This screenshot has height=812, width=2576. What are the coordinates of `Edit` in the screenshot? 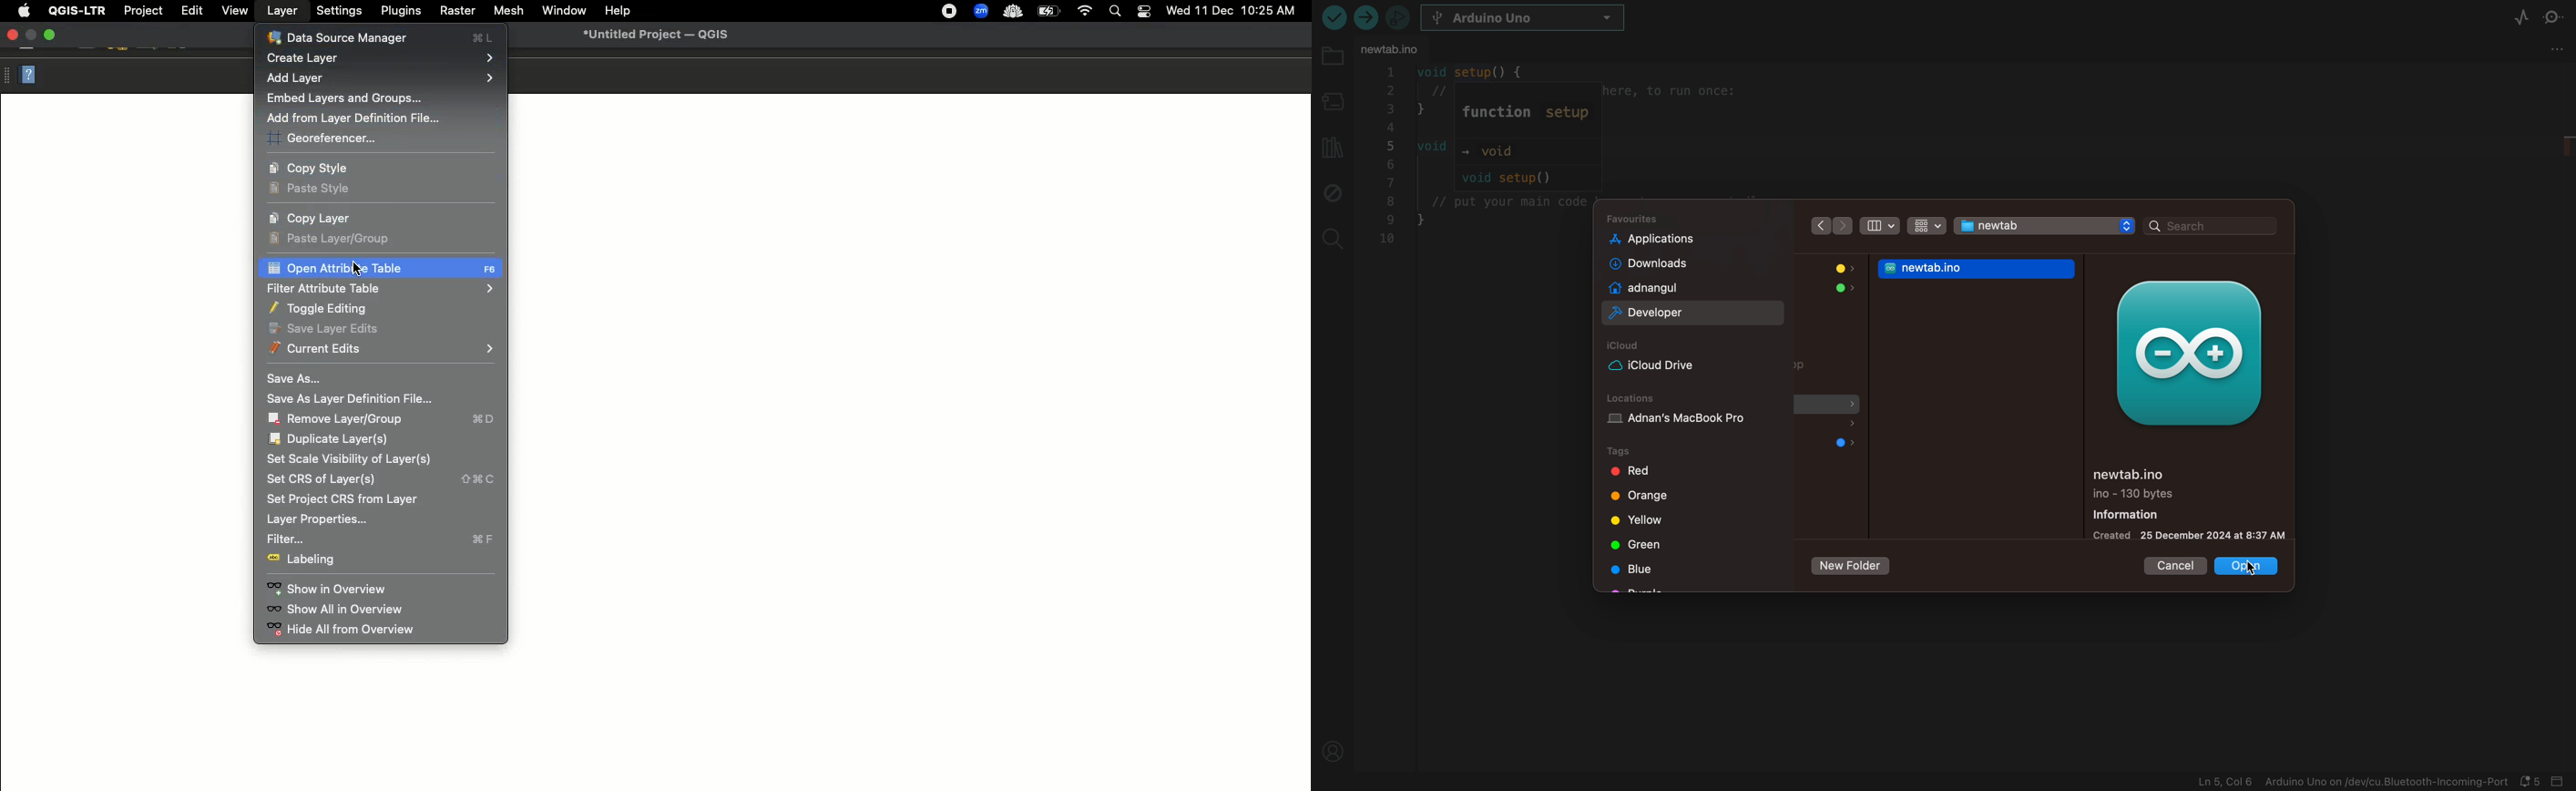 It's located at (189, 10).